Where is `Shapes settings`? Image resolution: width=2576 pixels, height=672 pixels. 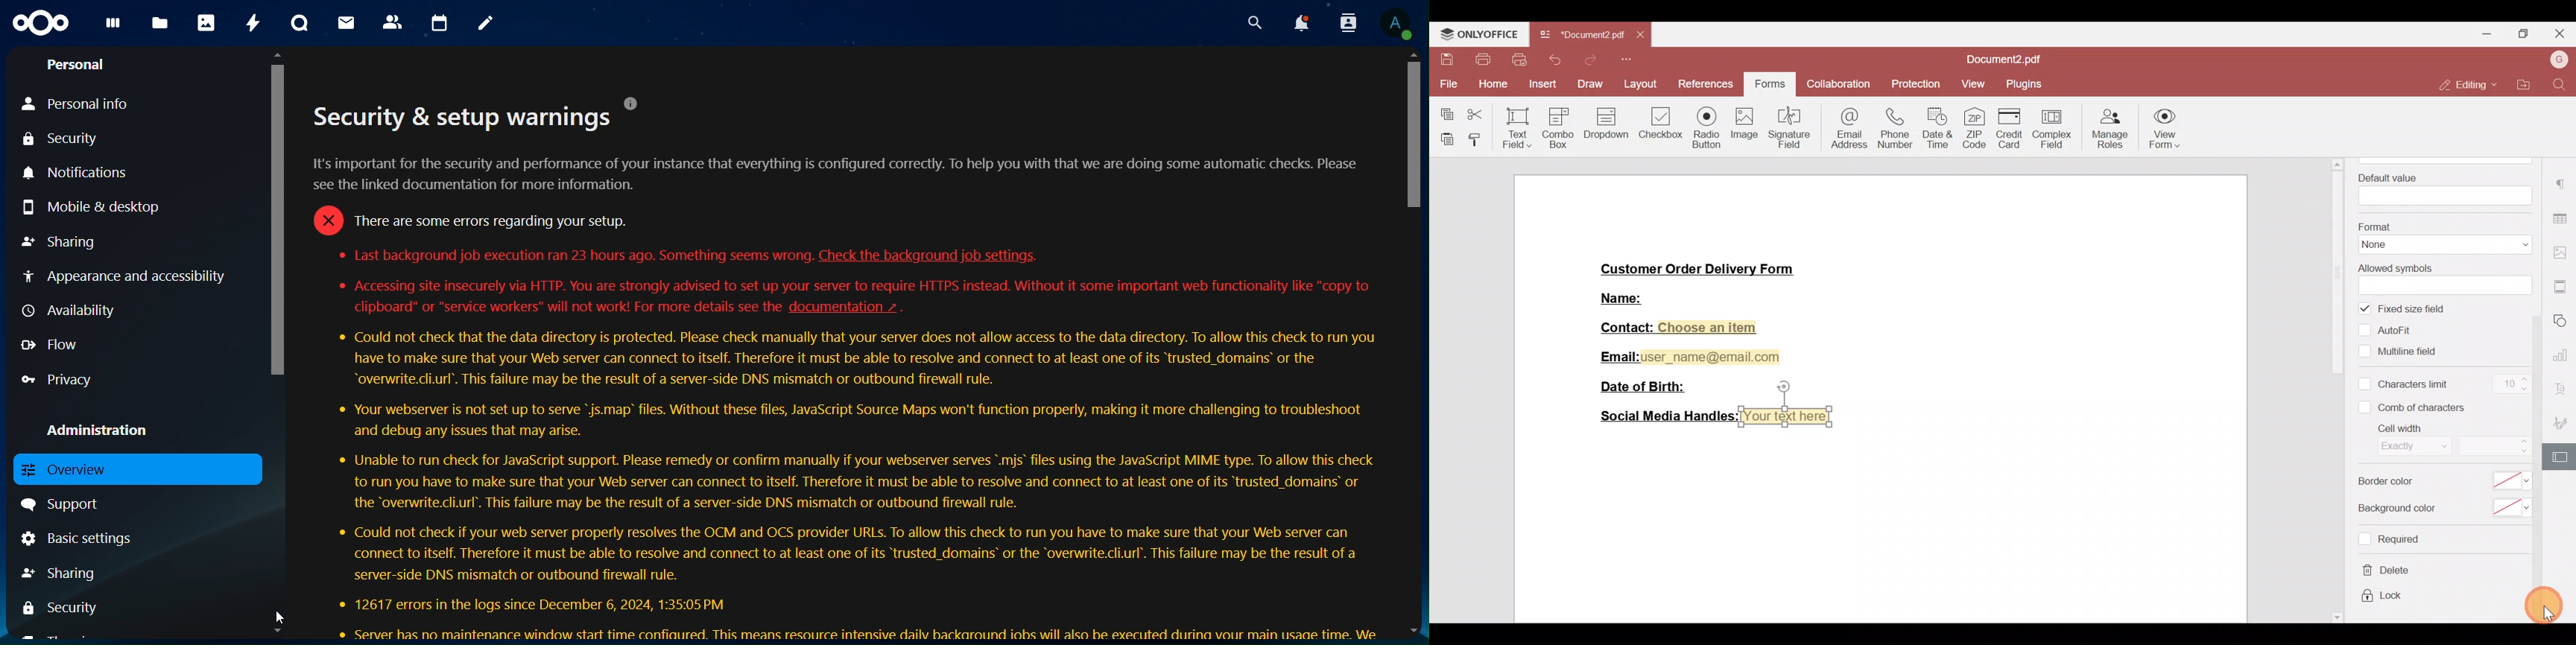 Shapes settings is located at coordinates (2564, 321).